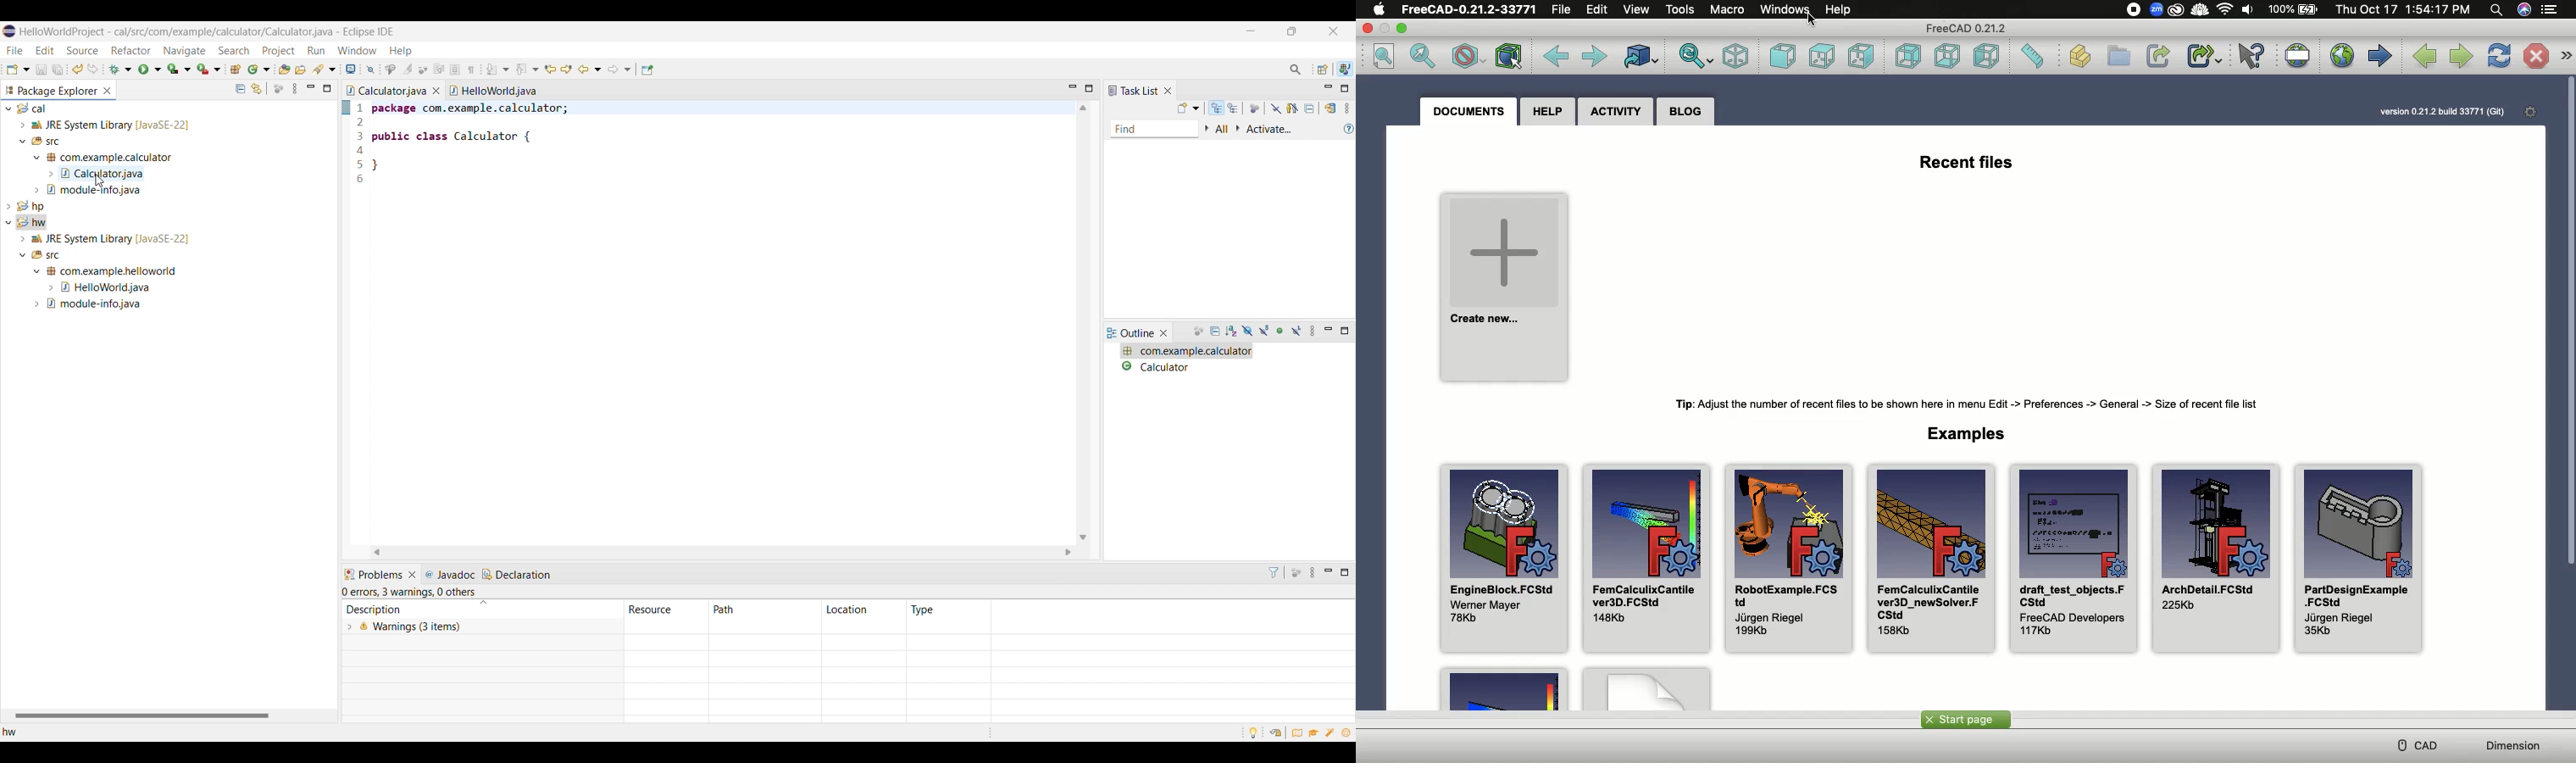 This screenshot has width=2576, height=784. What do you see at coordinates (2530, 113) in the screenshot?
I see `Open start page preferences` at bounding box center [2530, 113].